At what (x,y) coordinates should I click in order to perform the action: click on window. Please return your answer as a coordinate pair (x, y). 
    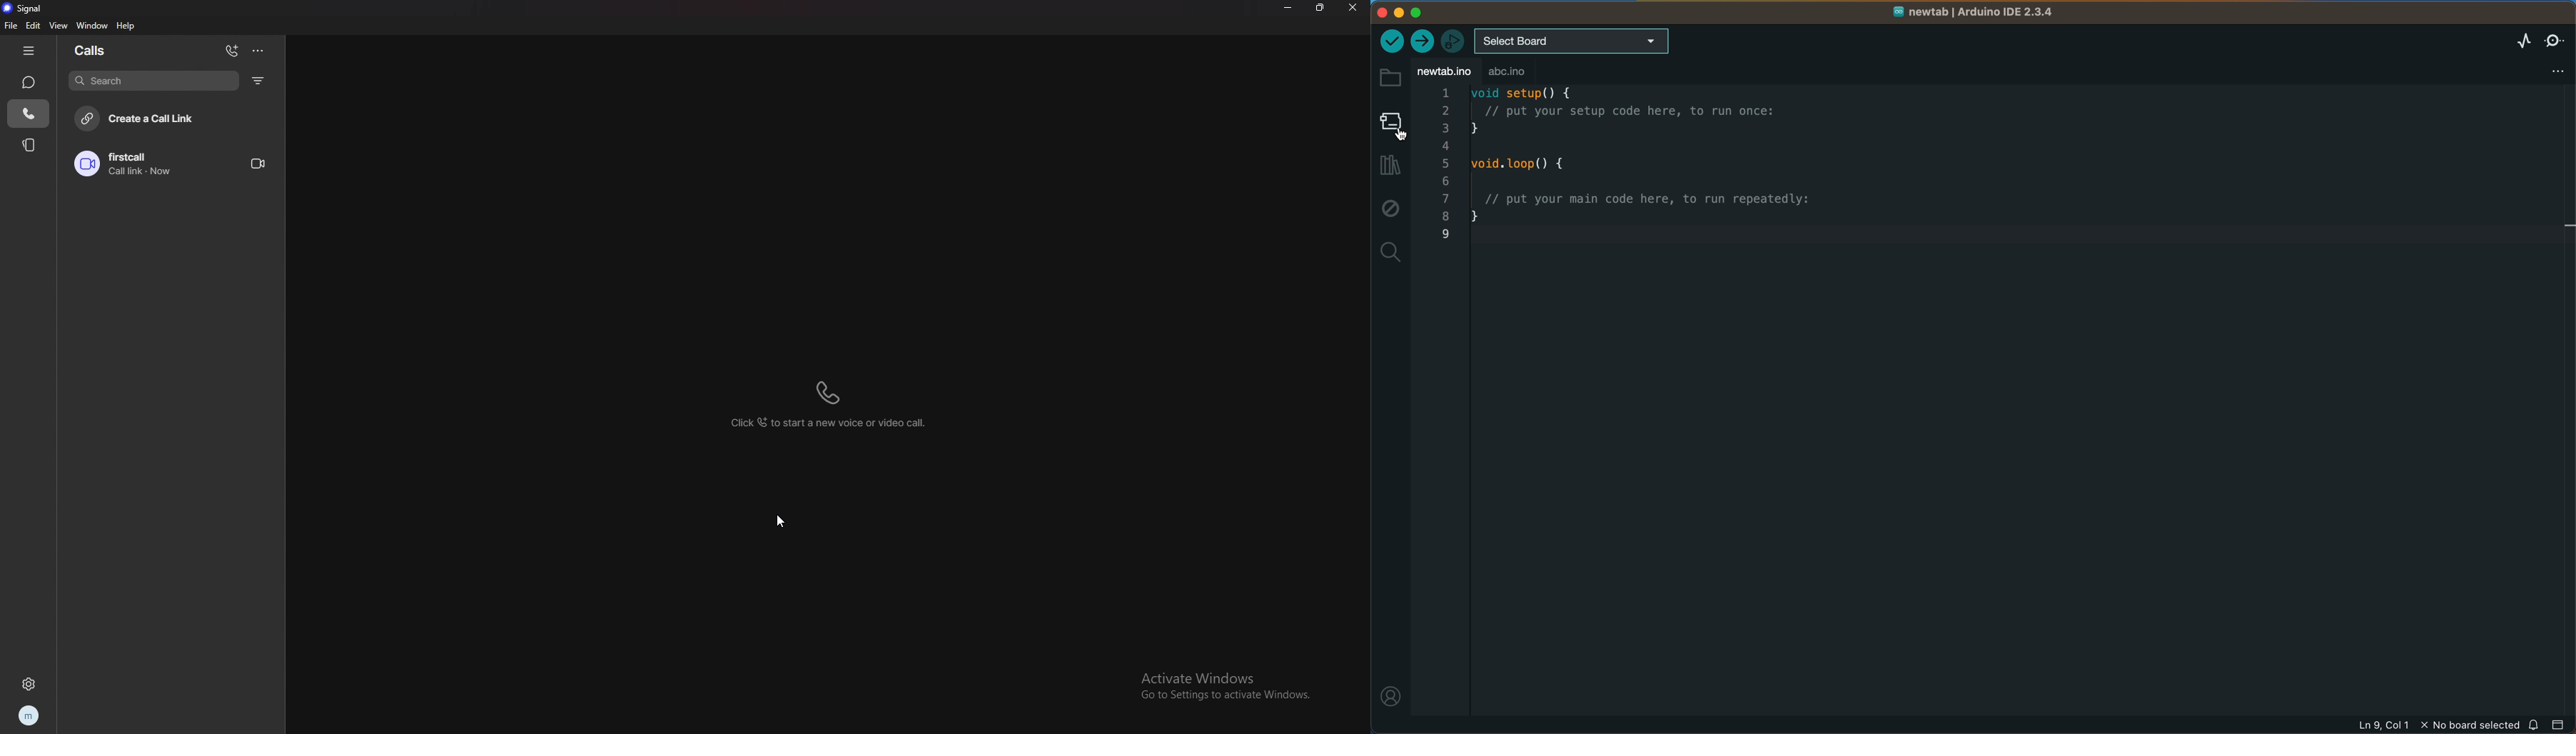
    Looking at the image, I should click on (95, 26).